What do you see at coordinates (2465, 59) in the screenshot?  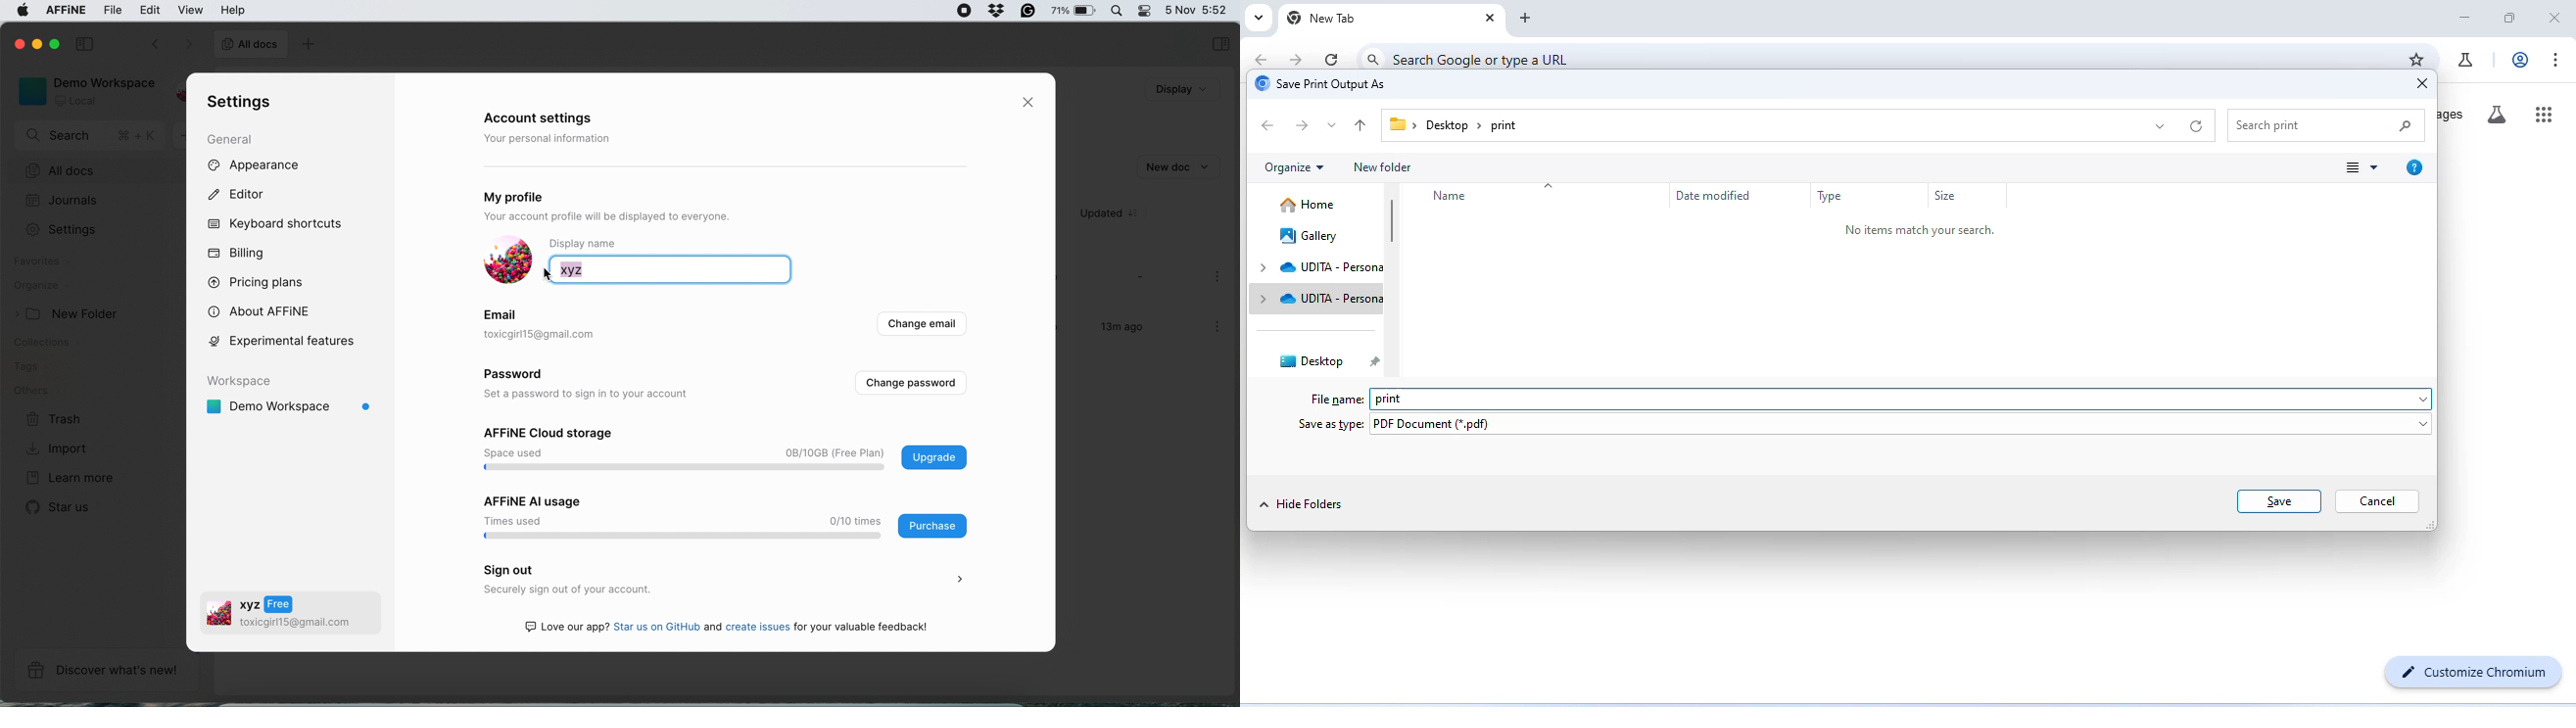 I see `chrome labs` at bounding box center [2465, 59].